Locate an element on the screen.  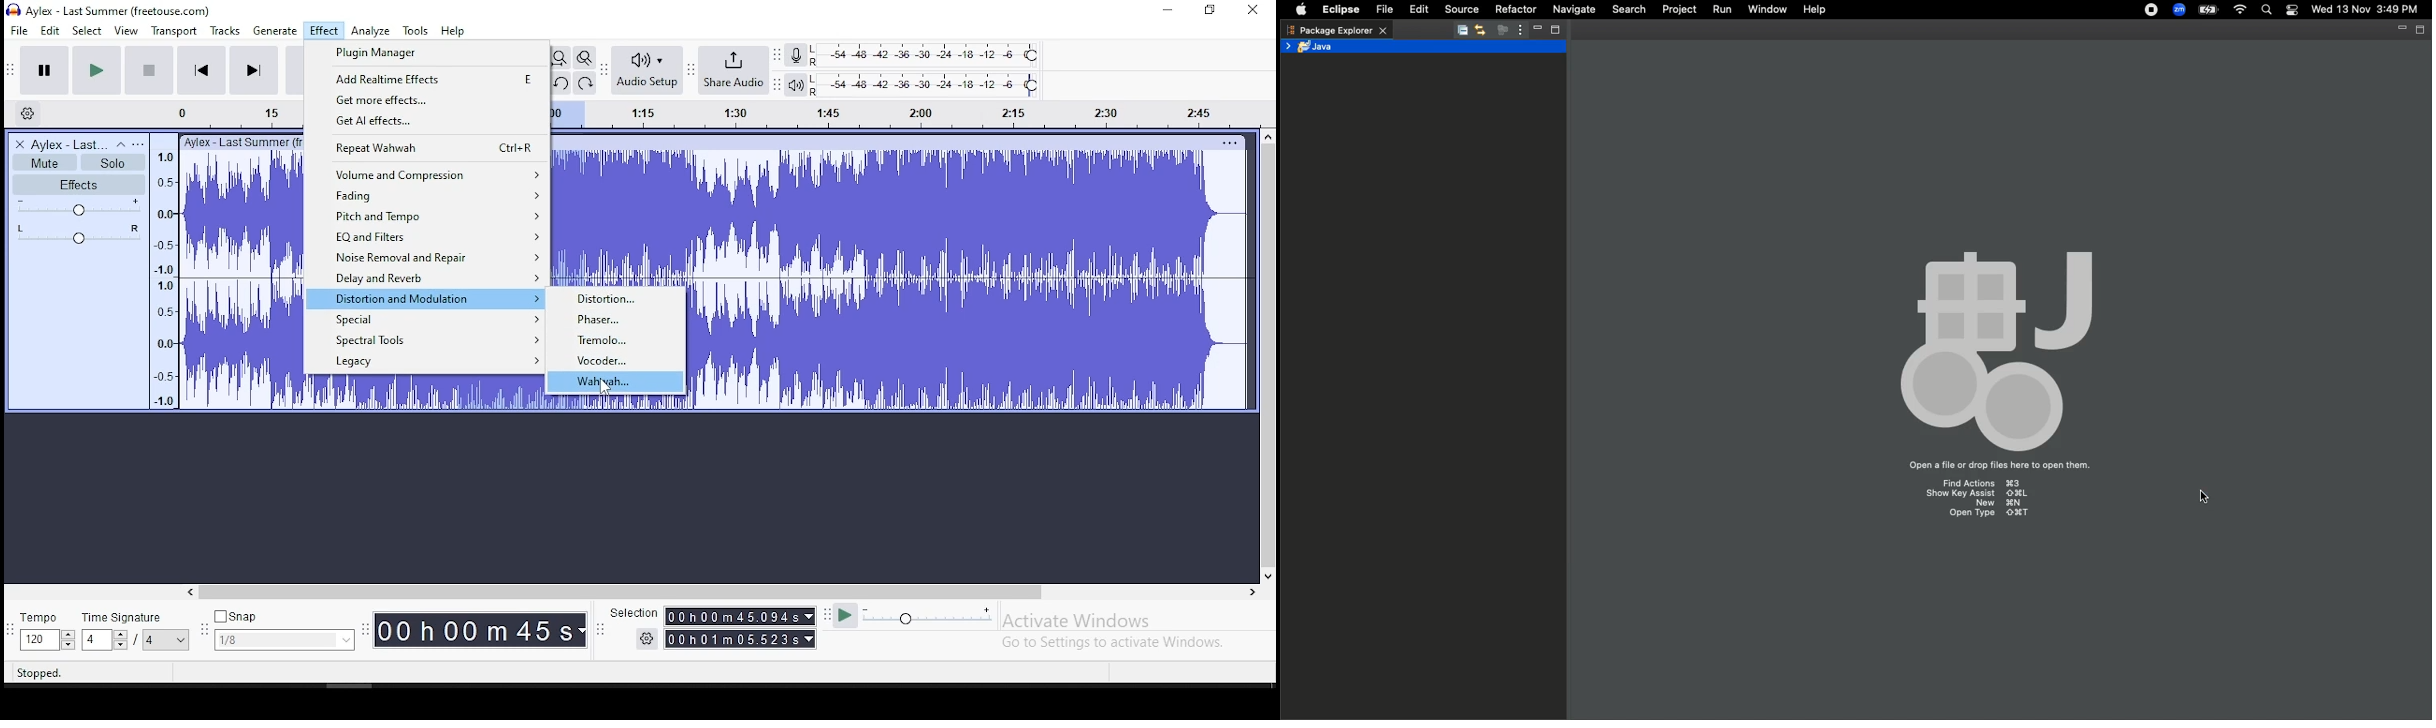
Maximize is located at coordinates (2422, 30).